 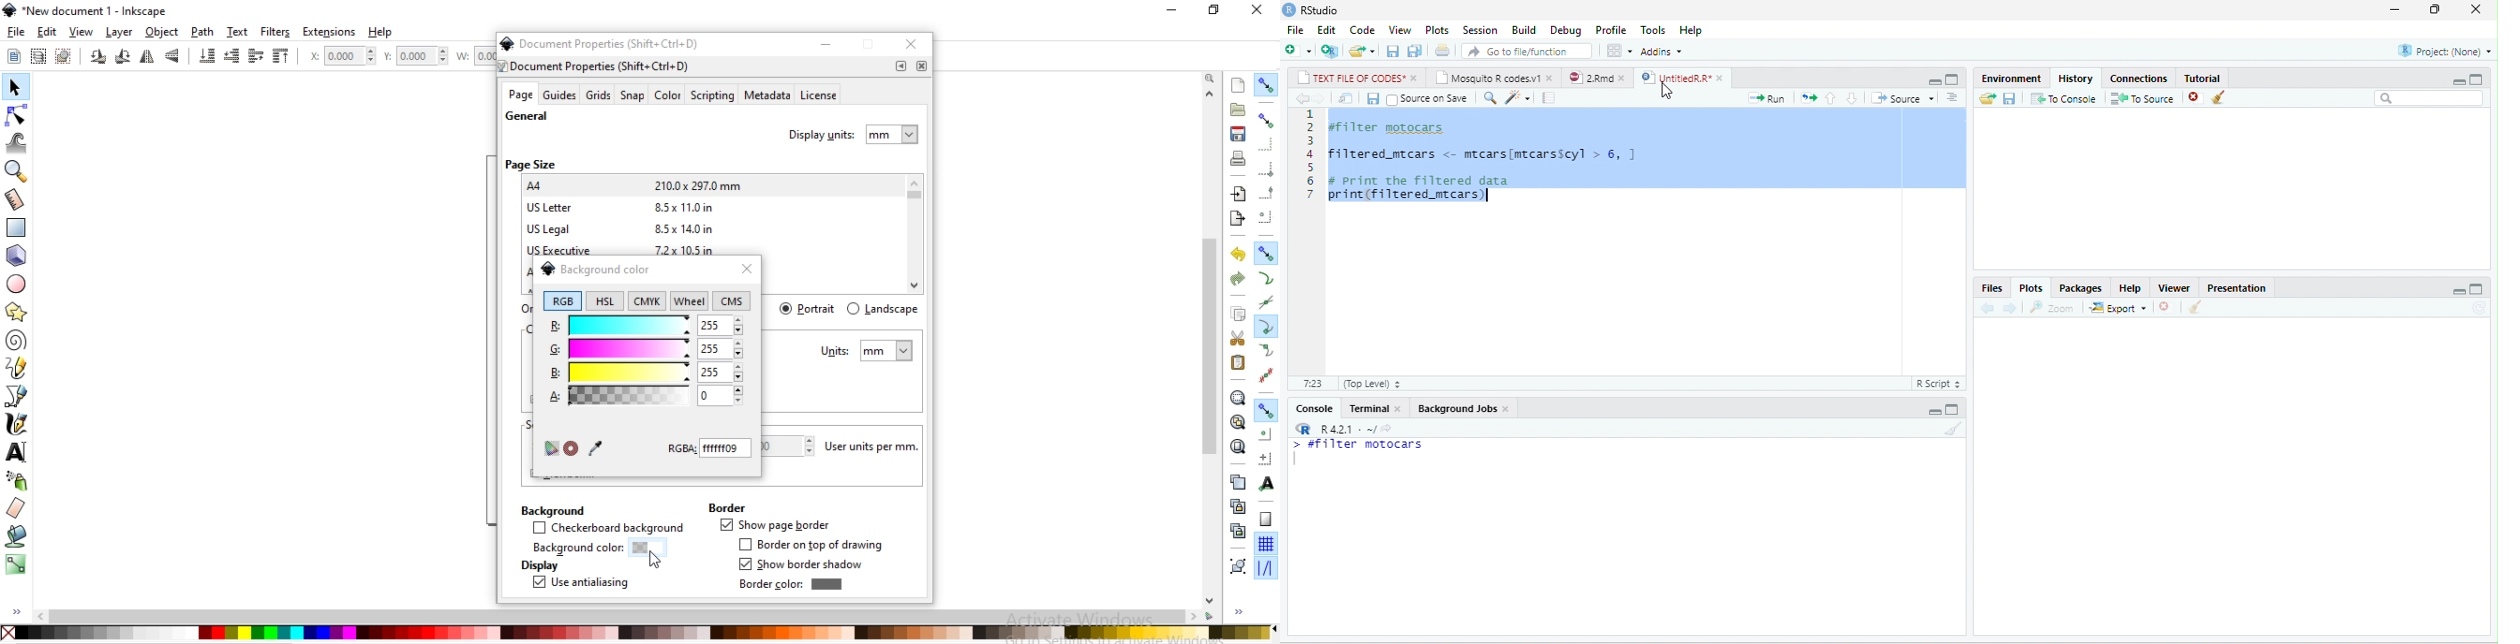 What do you see at coordinates (1310, 154) in the screenshot?
I see `line numbering` at bounding box center [1310, 154].